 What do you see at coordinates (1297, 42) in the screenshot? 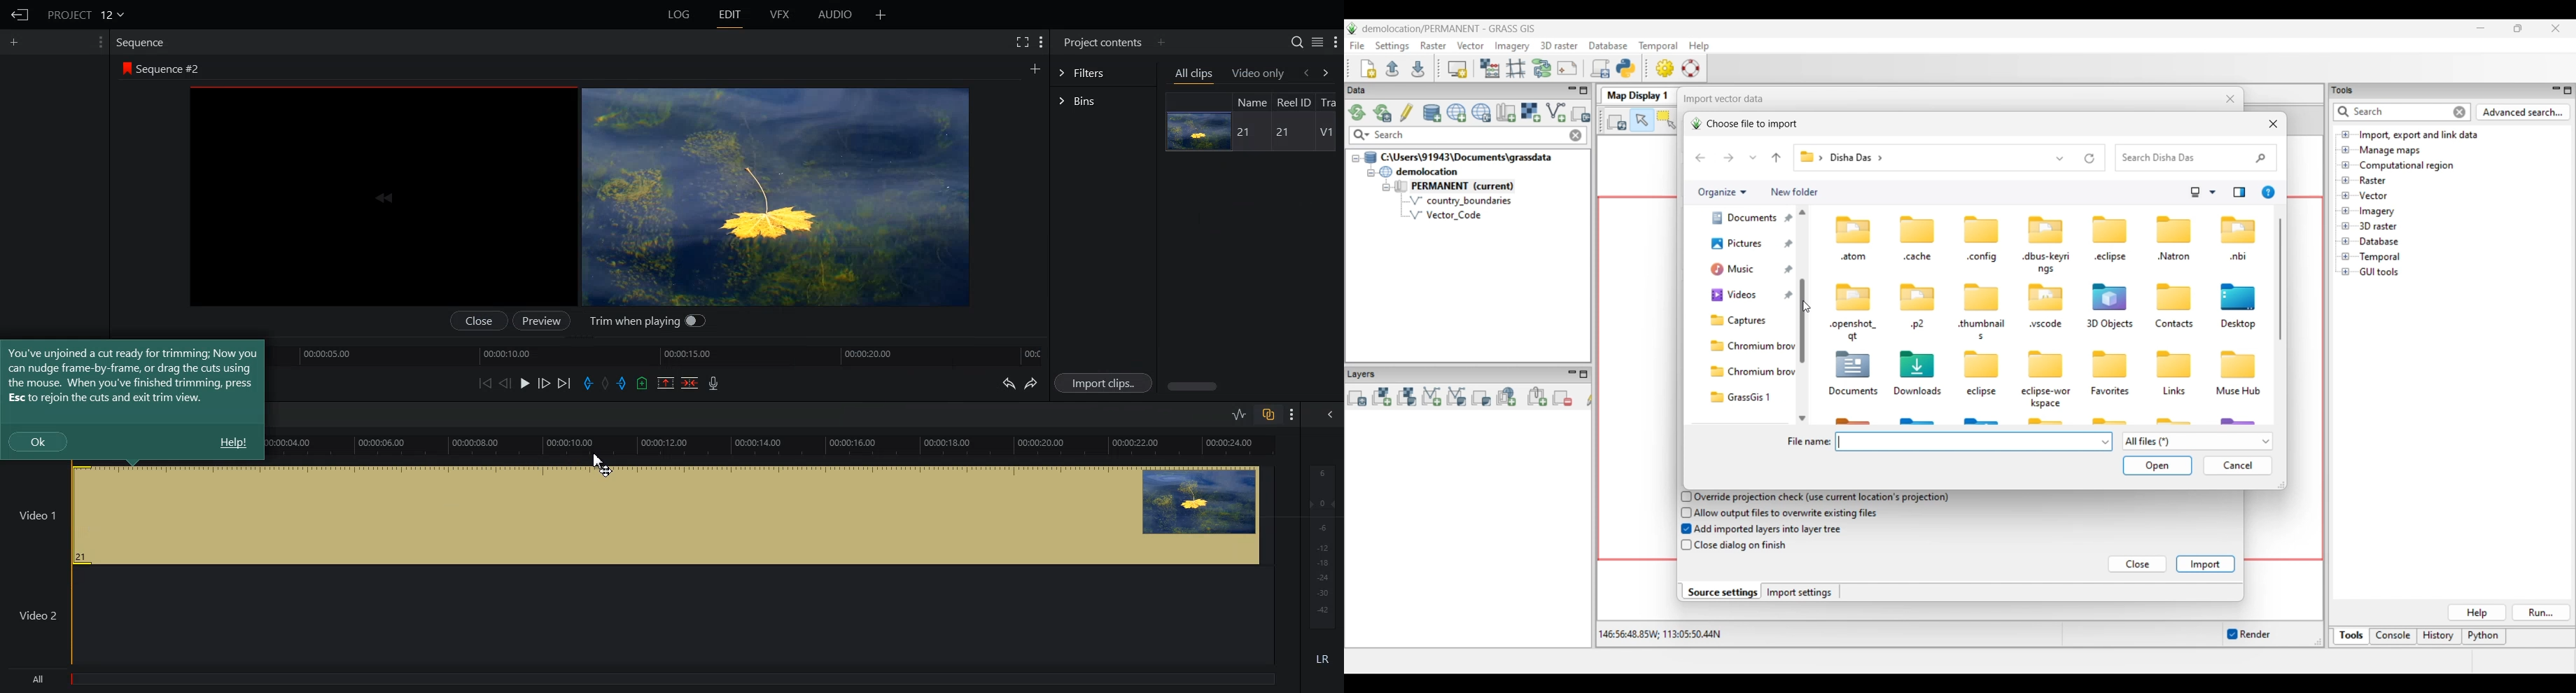
I see `Search` at bounding box center [1297, 42].